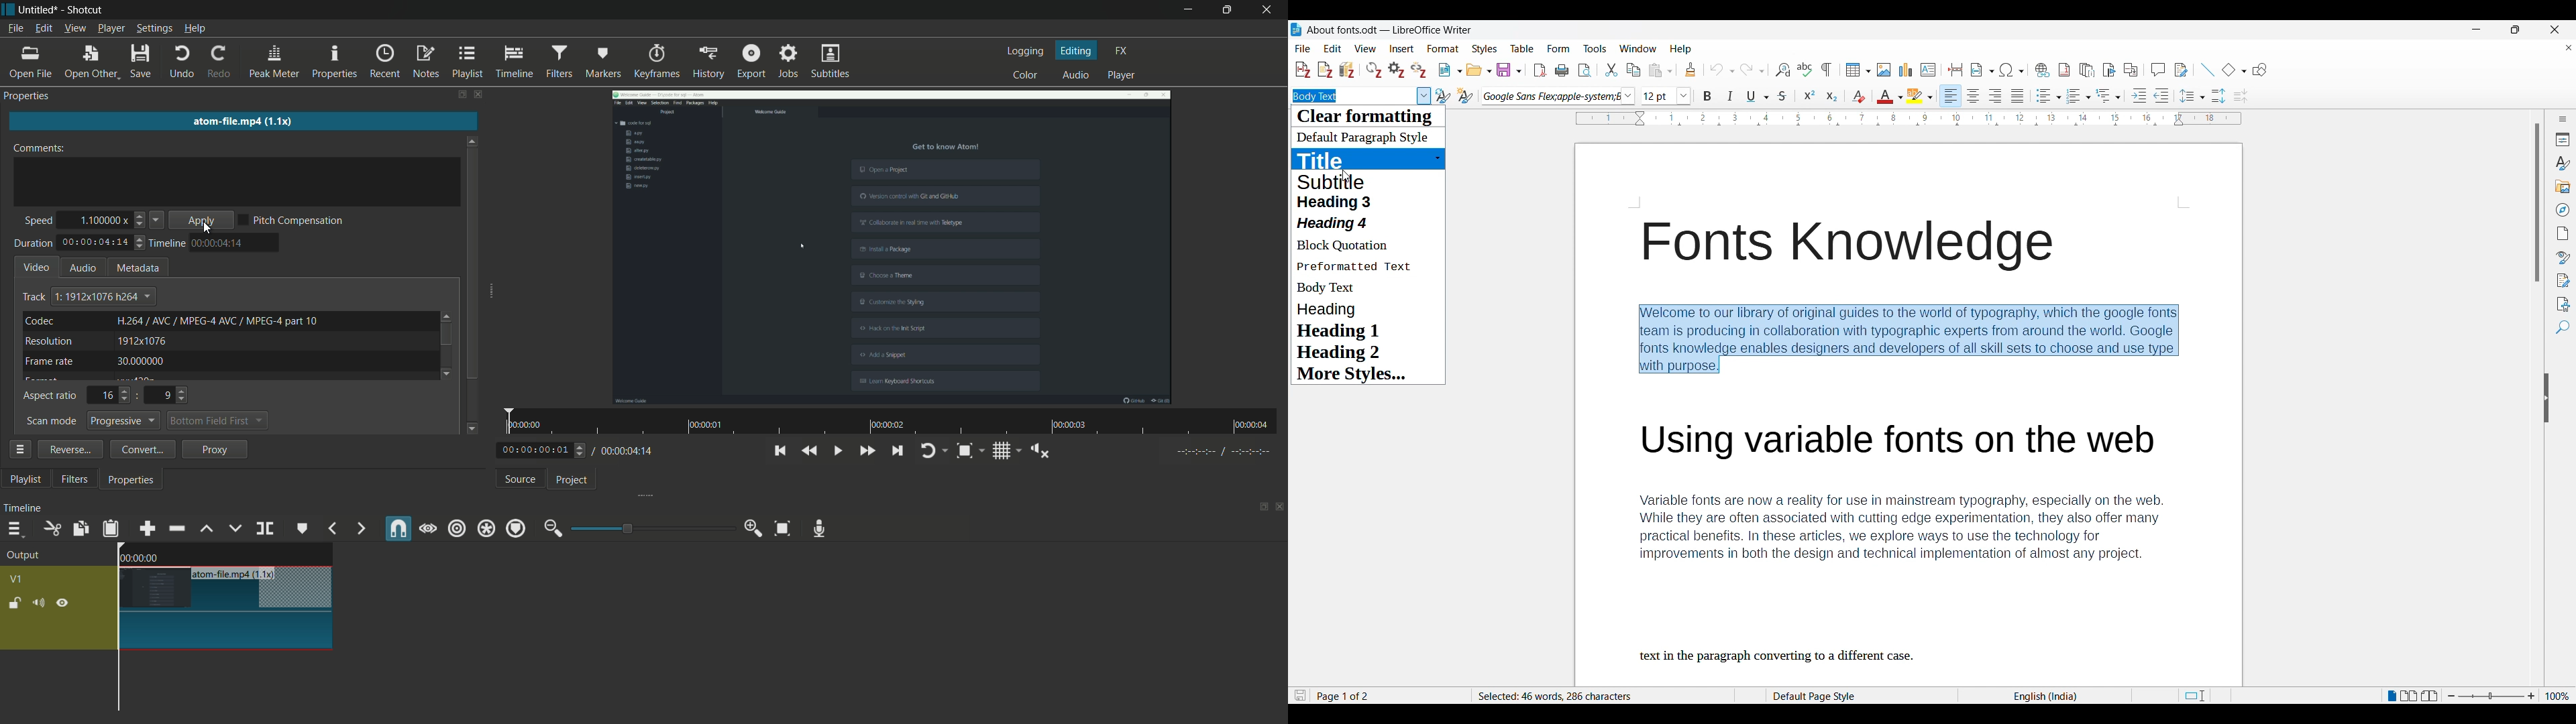  I want to click on Special character options, so click(2012, 70).